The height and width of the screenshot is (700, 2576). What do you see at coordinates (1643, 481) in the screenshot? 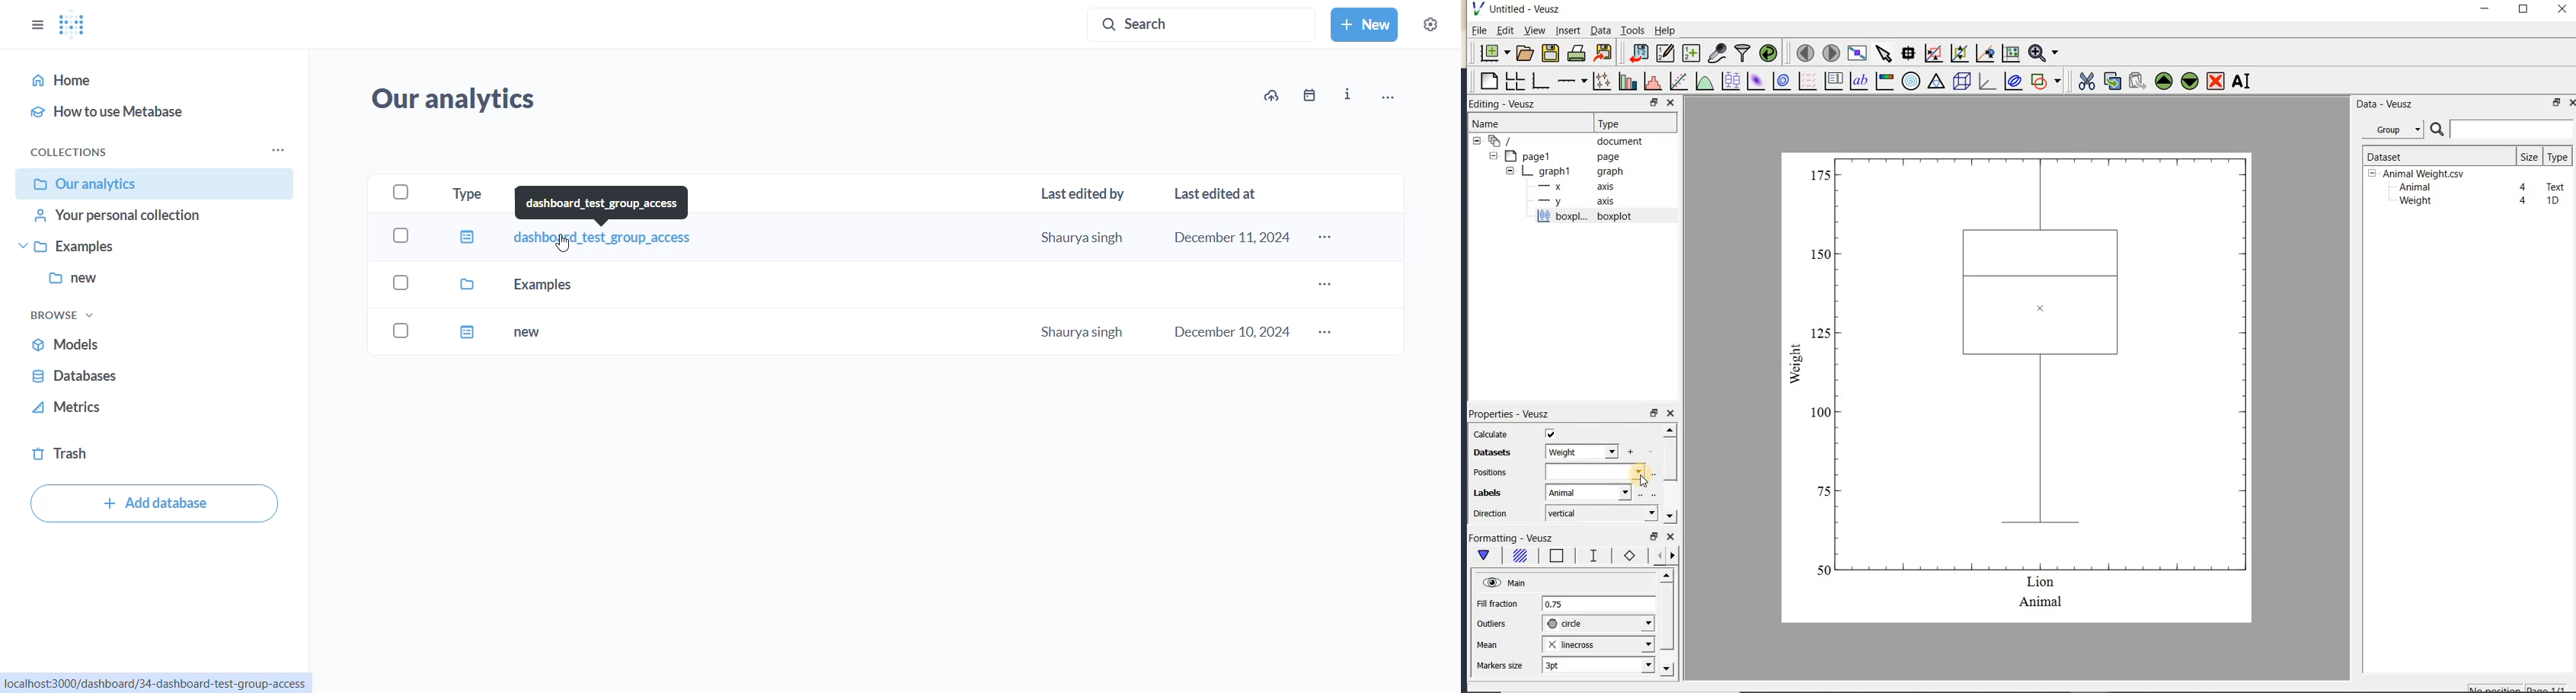
I see `cursor` at bounding box center [1643, 481].